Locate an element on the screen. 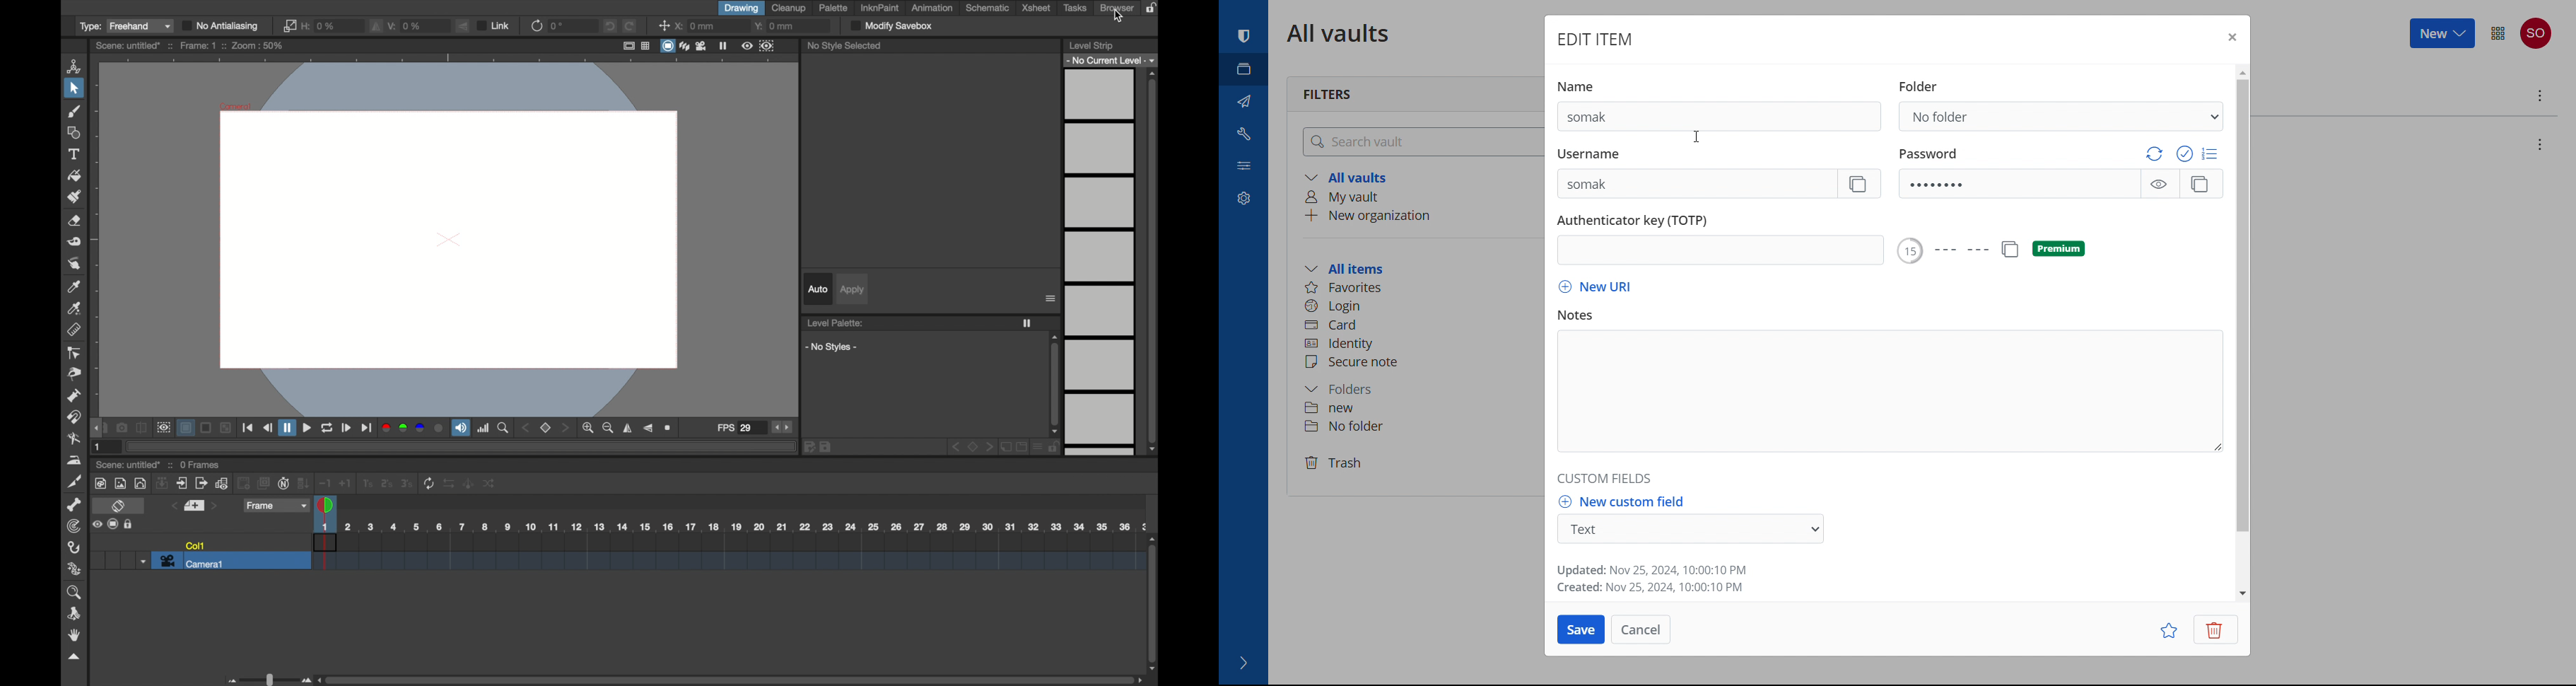 The height and width of the screenshot is (700, 2576). refresh is located at coordinates (536, 26).